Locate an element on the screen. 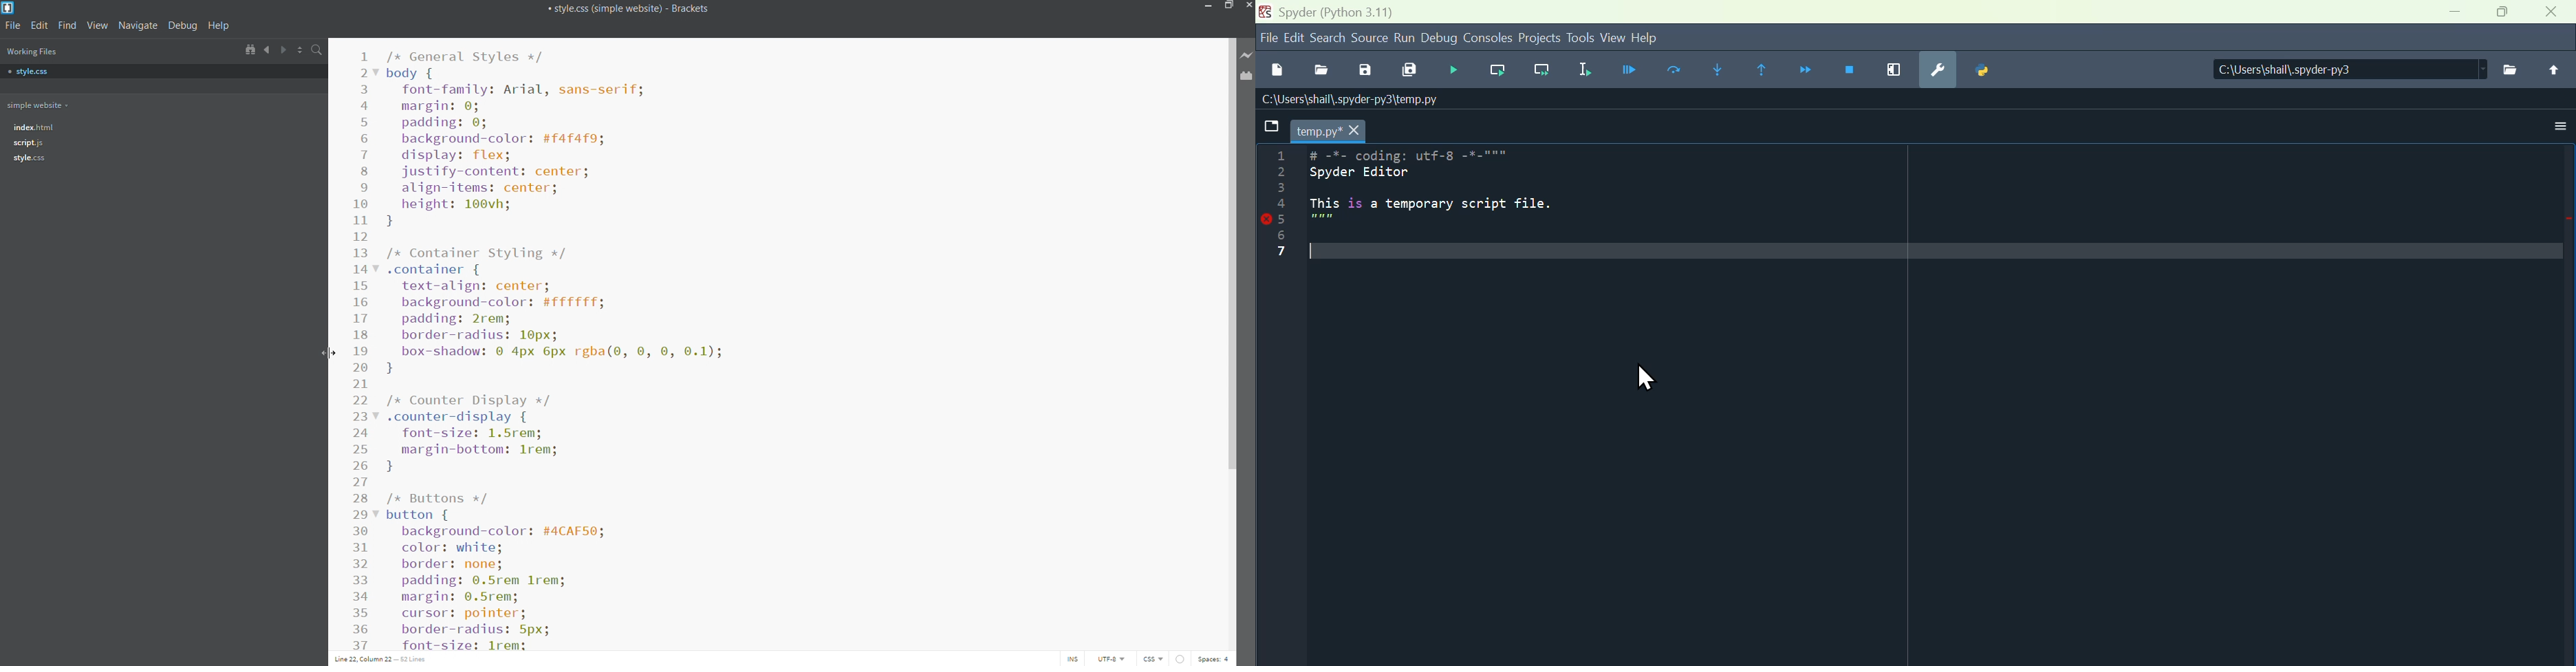 The height and width of the screenshot is (672, 2576). working files is located at coordinates (31, 50).